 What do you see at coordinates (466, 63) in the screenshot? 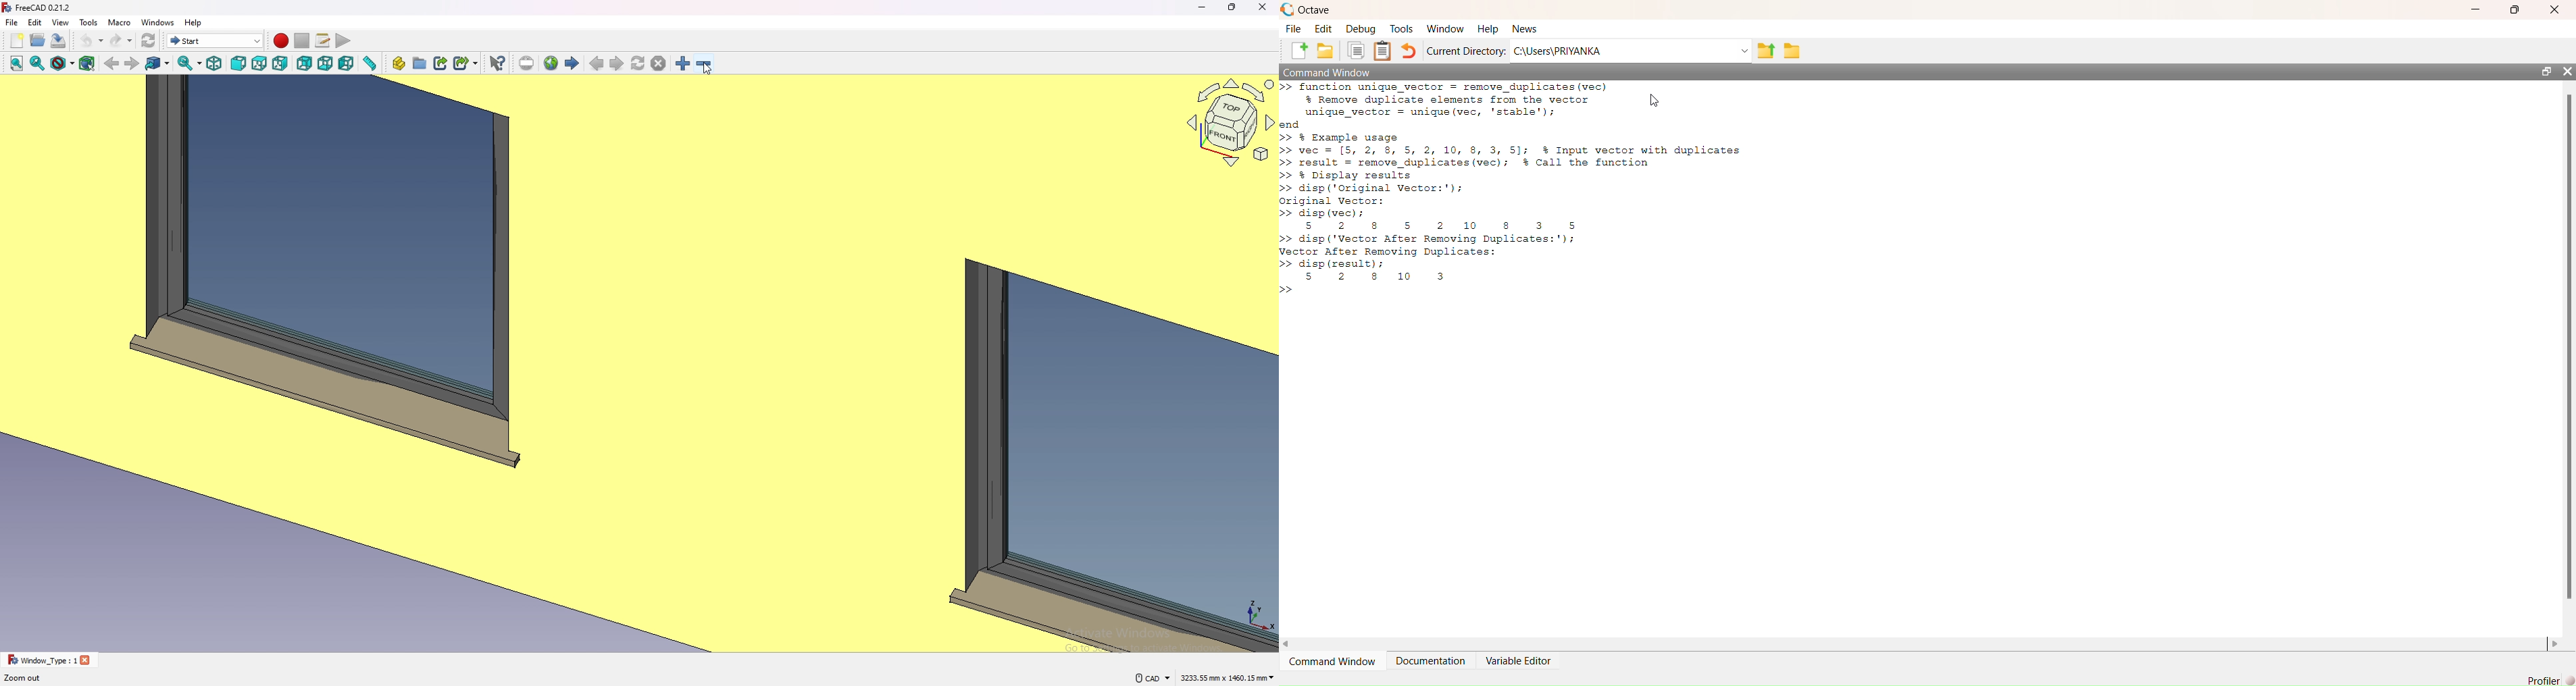
I see `make sub link` at bounding box center [466, 63].